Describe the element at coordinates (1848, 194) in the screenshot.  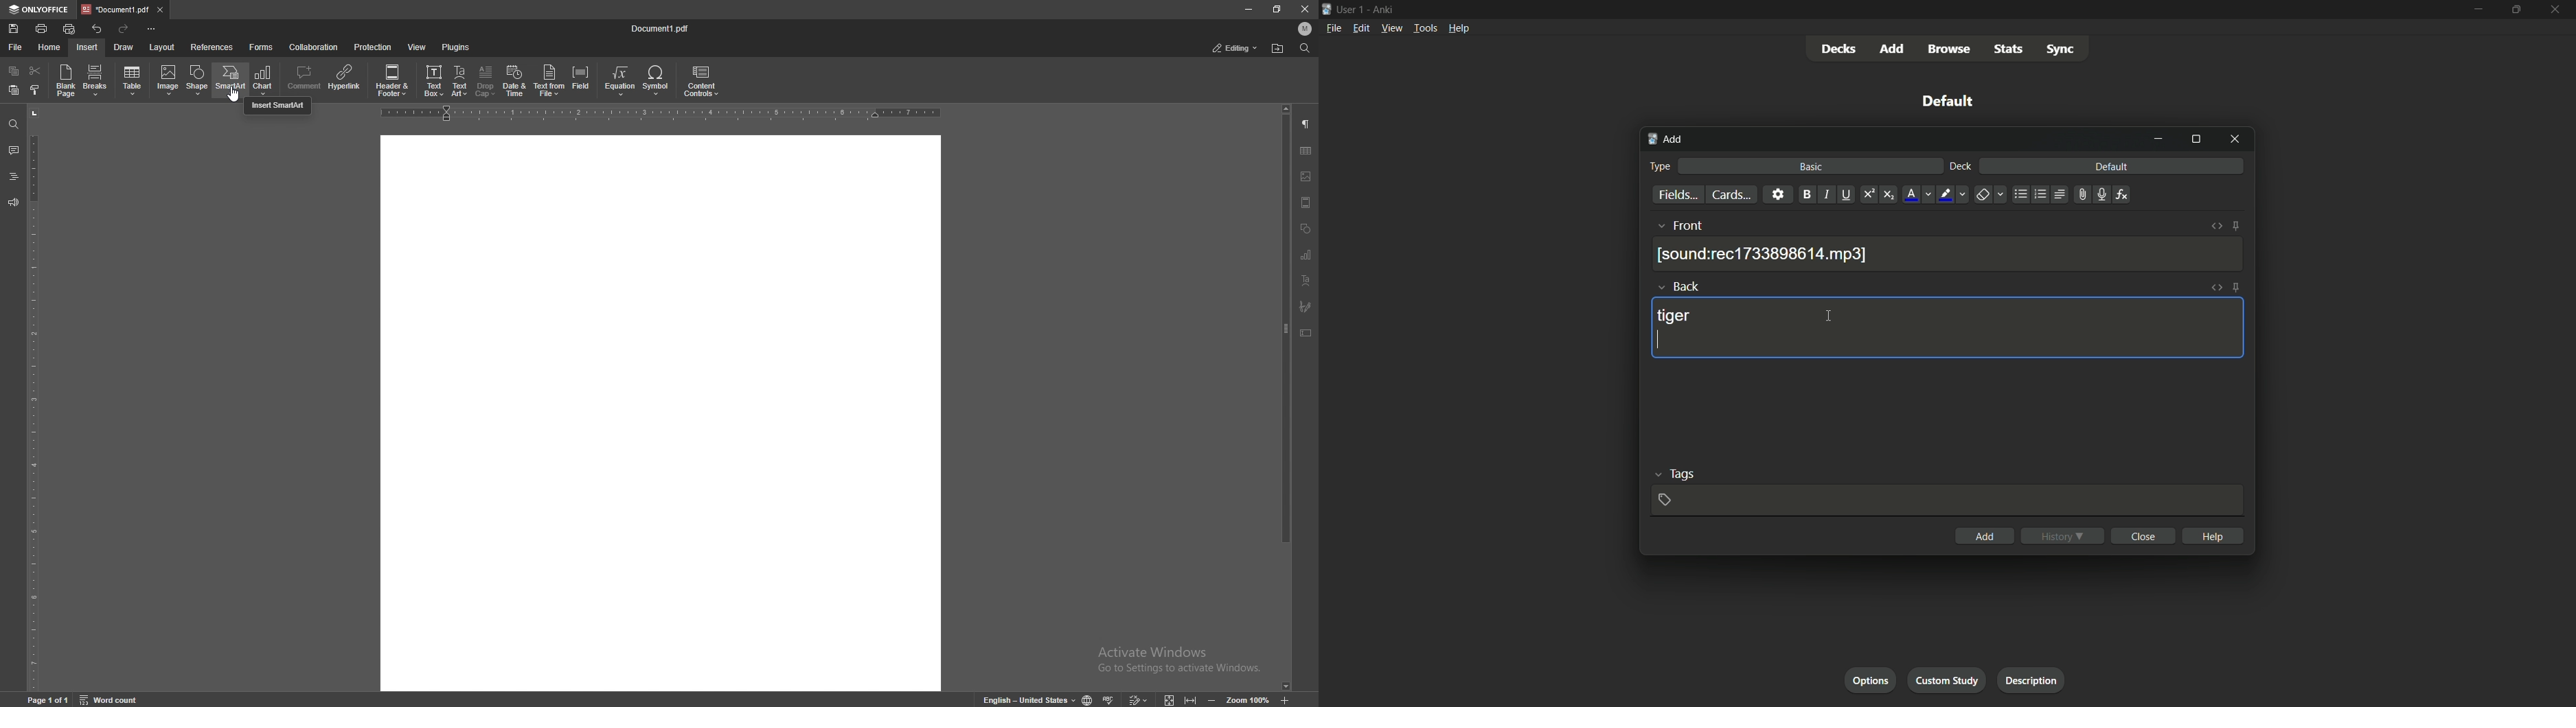
I see `underline` at that location.